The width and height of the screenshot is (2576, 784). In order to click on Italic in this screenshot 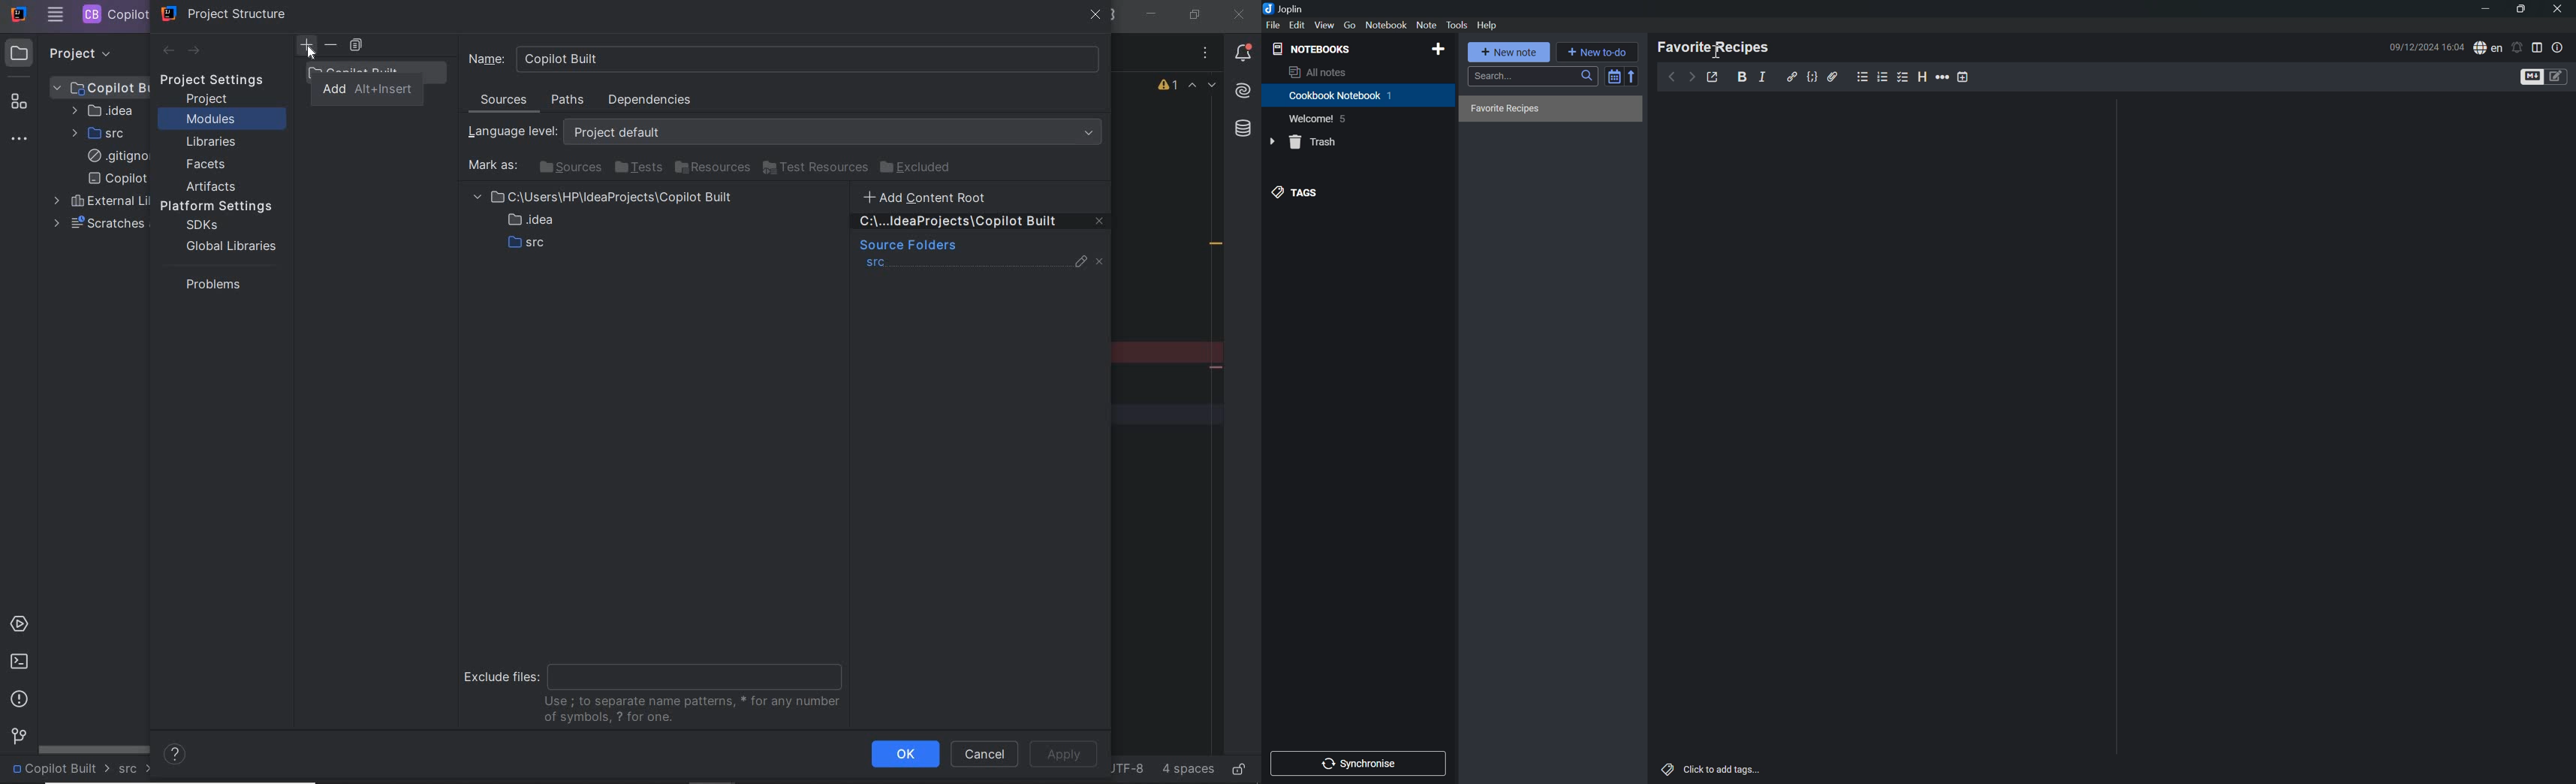, I will do `click(1764, 77)`.